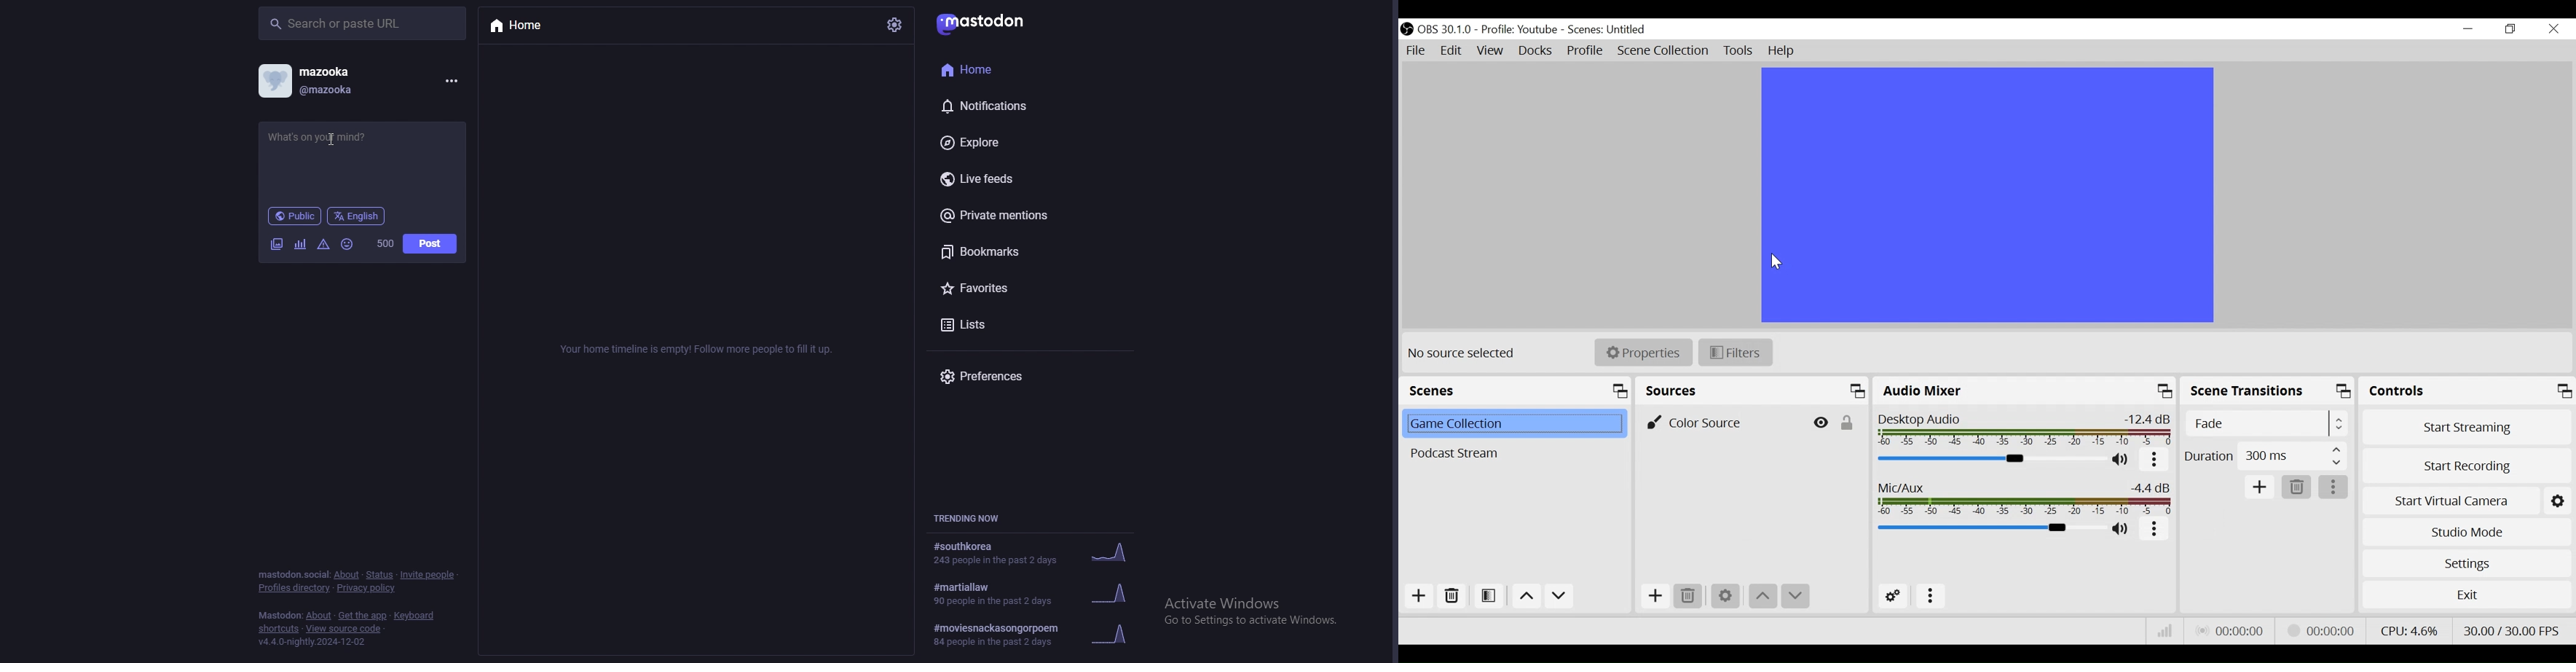  Describe the element at coordinates (1452, 52) in the screenshot. I see `Edit` at that location.